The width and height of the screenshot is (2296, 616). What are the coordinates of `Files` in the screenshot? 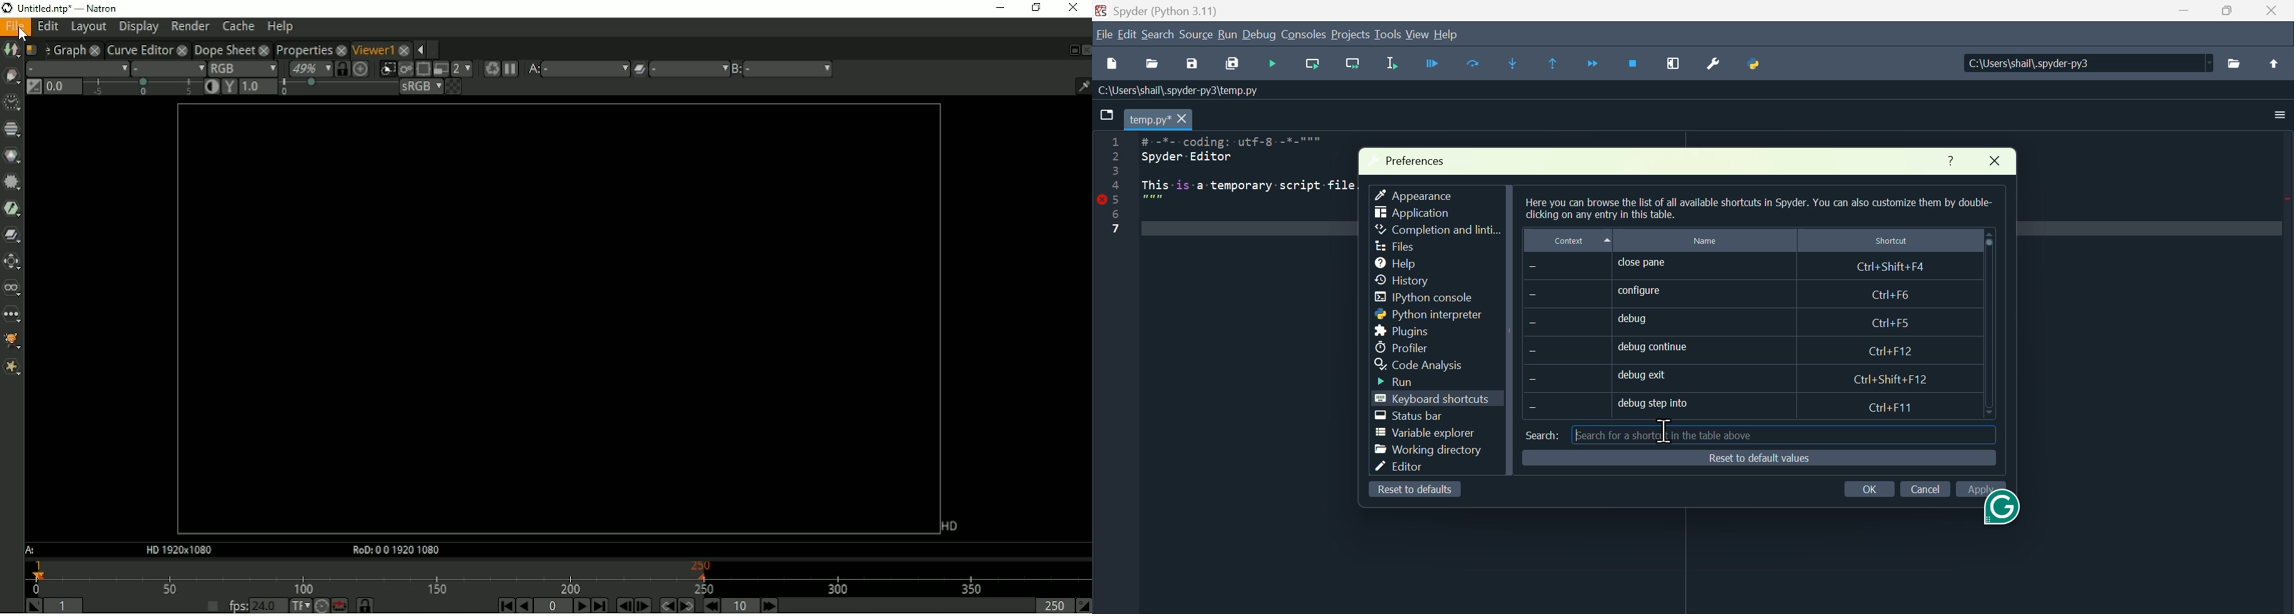 It's located at (1395, 247).